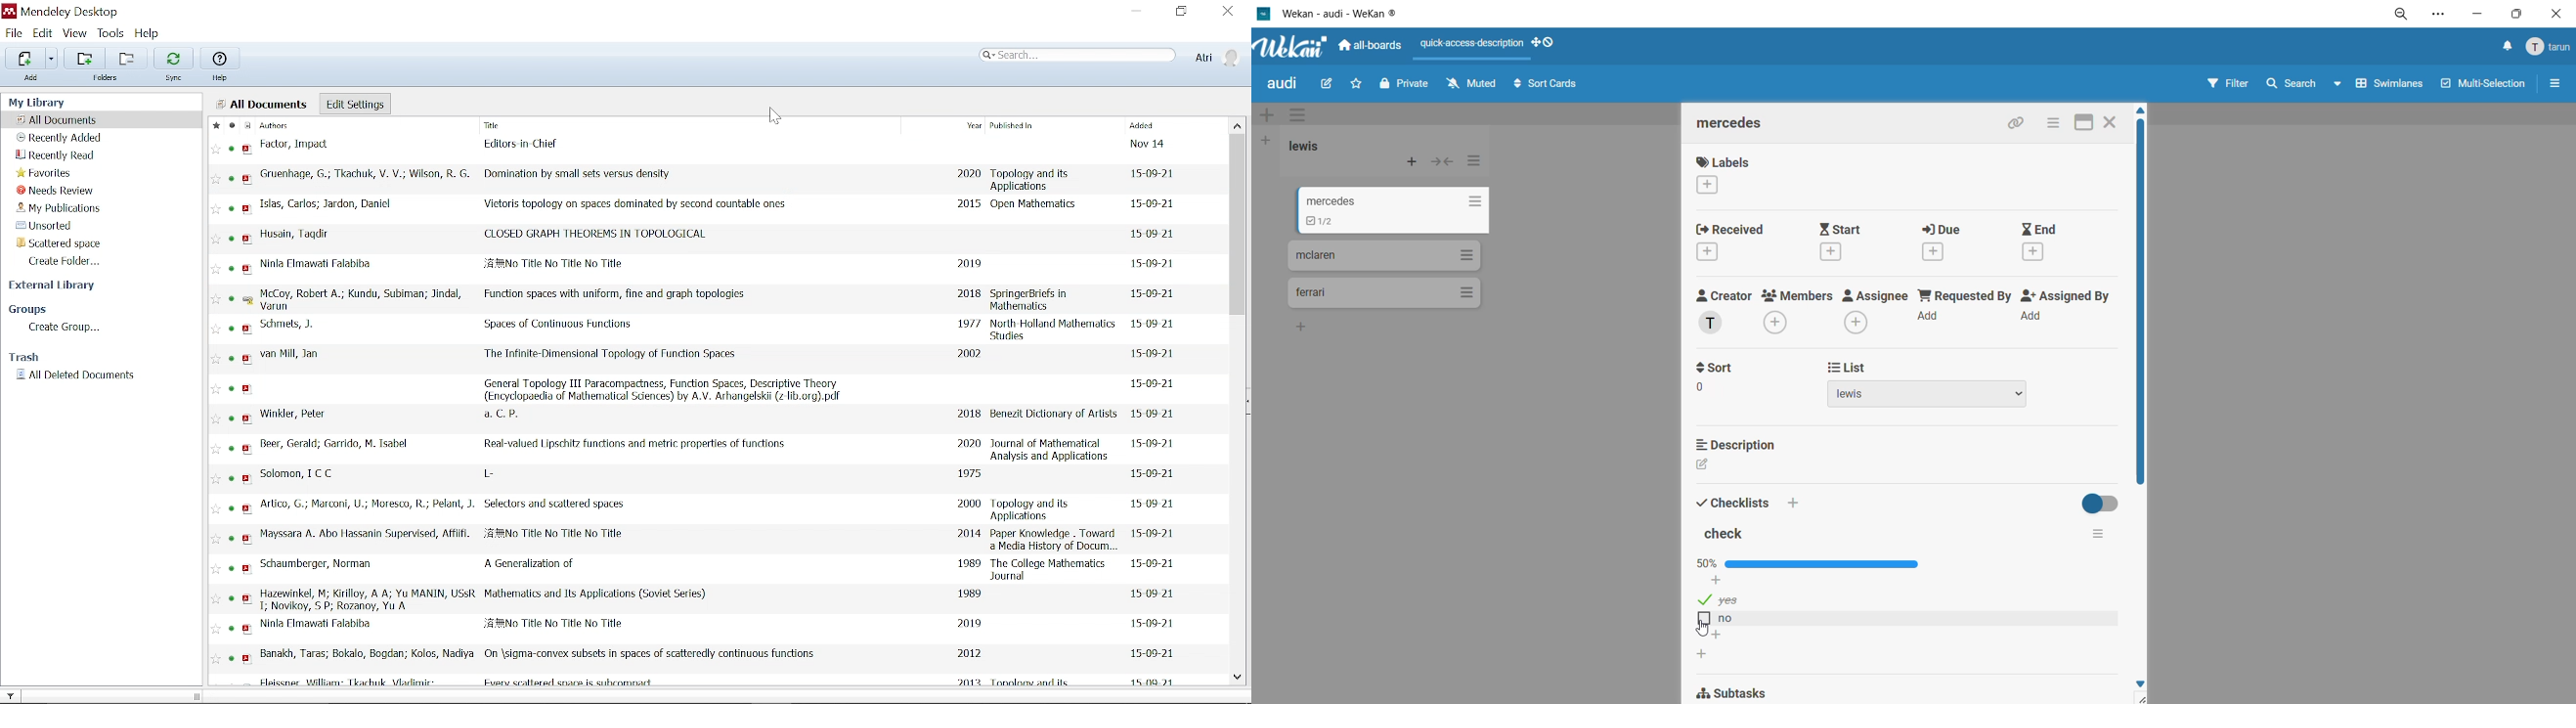  What do you see at coordinates (523, 125) in the screenshot?
I see `Title` at bounding box center [523, 125].